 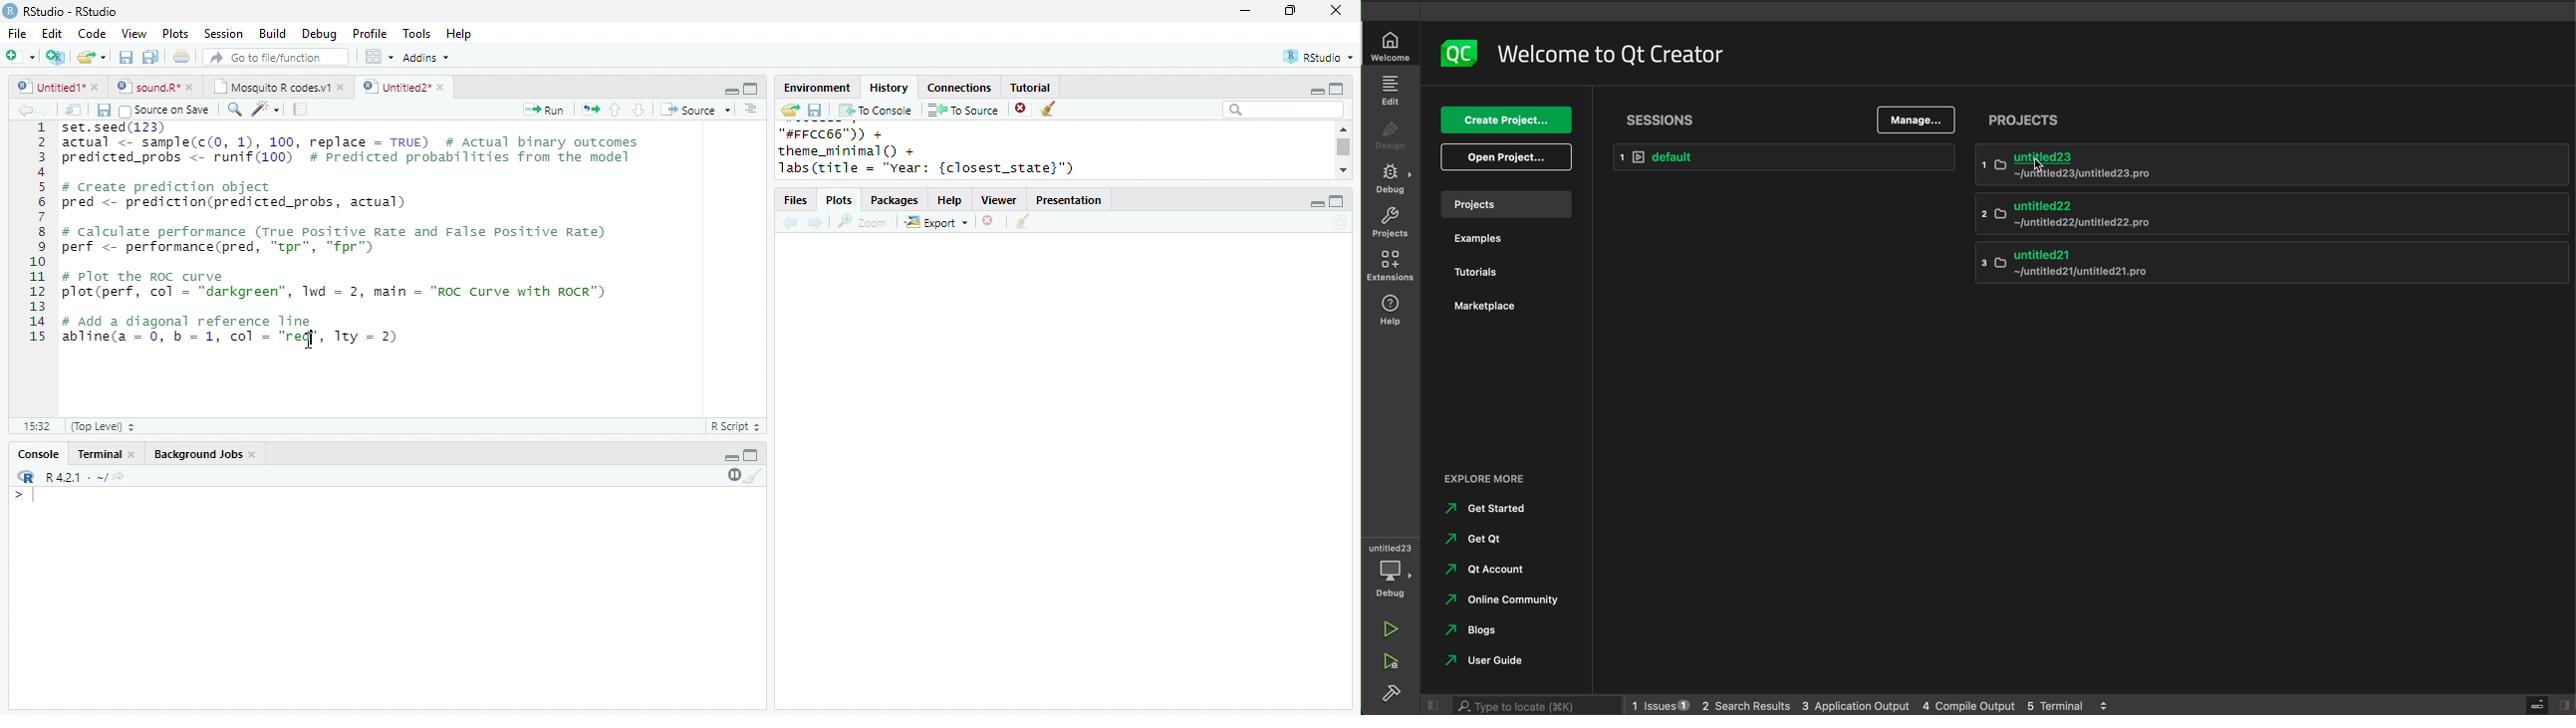 I want to click on Mosquito R codes.v1, so click(x=272, y=87).